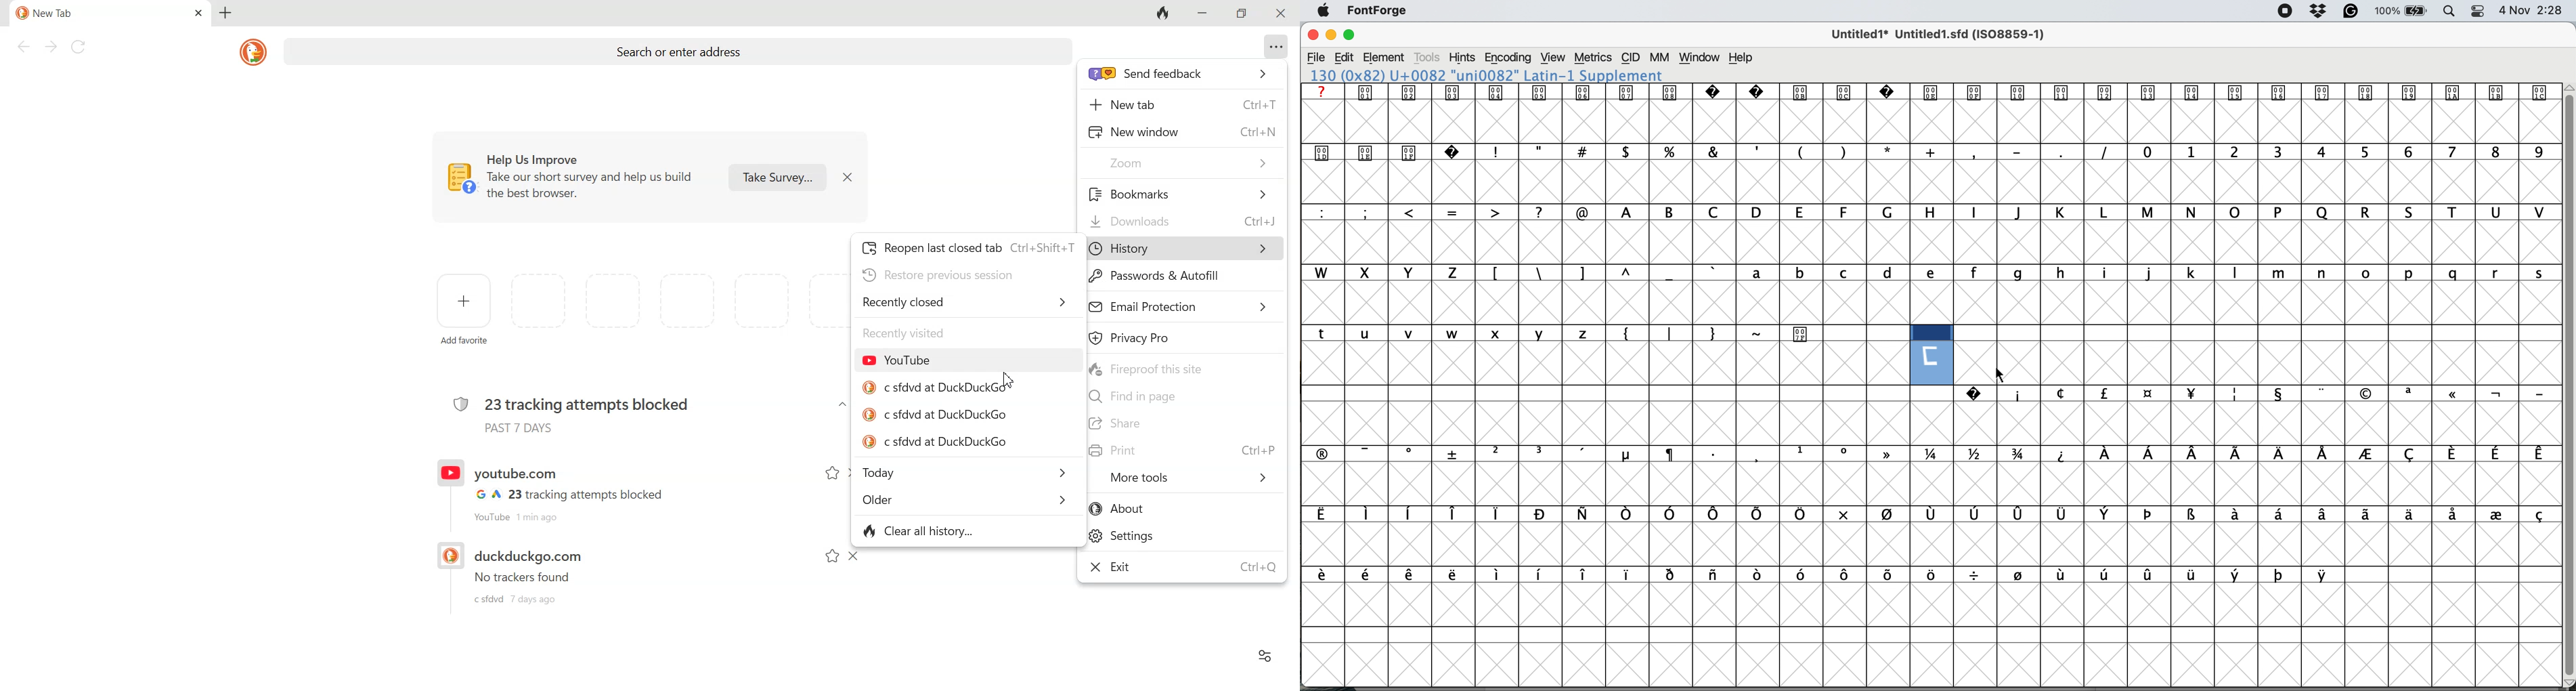 Image resolution: width=2576 pixels, height=700 pixels. What do you see at coordinates (1200, 14) in the screenshot?
I see `Minimize` at bounding box center [1200, 14].